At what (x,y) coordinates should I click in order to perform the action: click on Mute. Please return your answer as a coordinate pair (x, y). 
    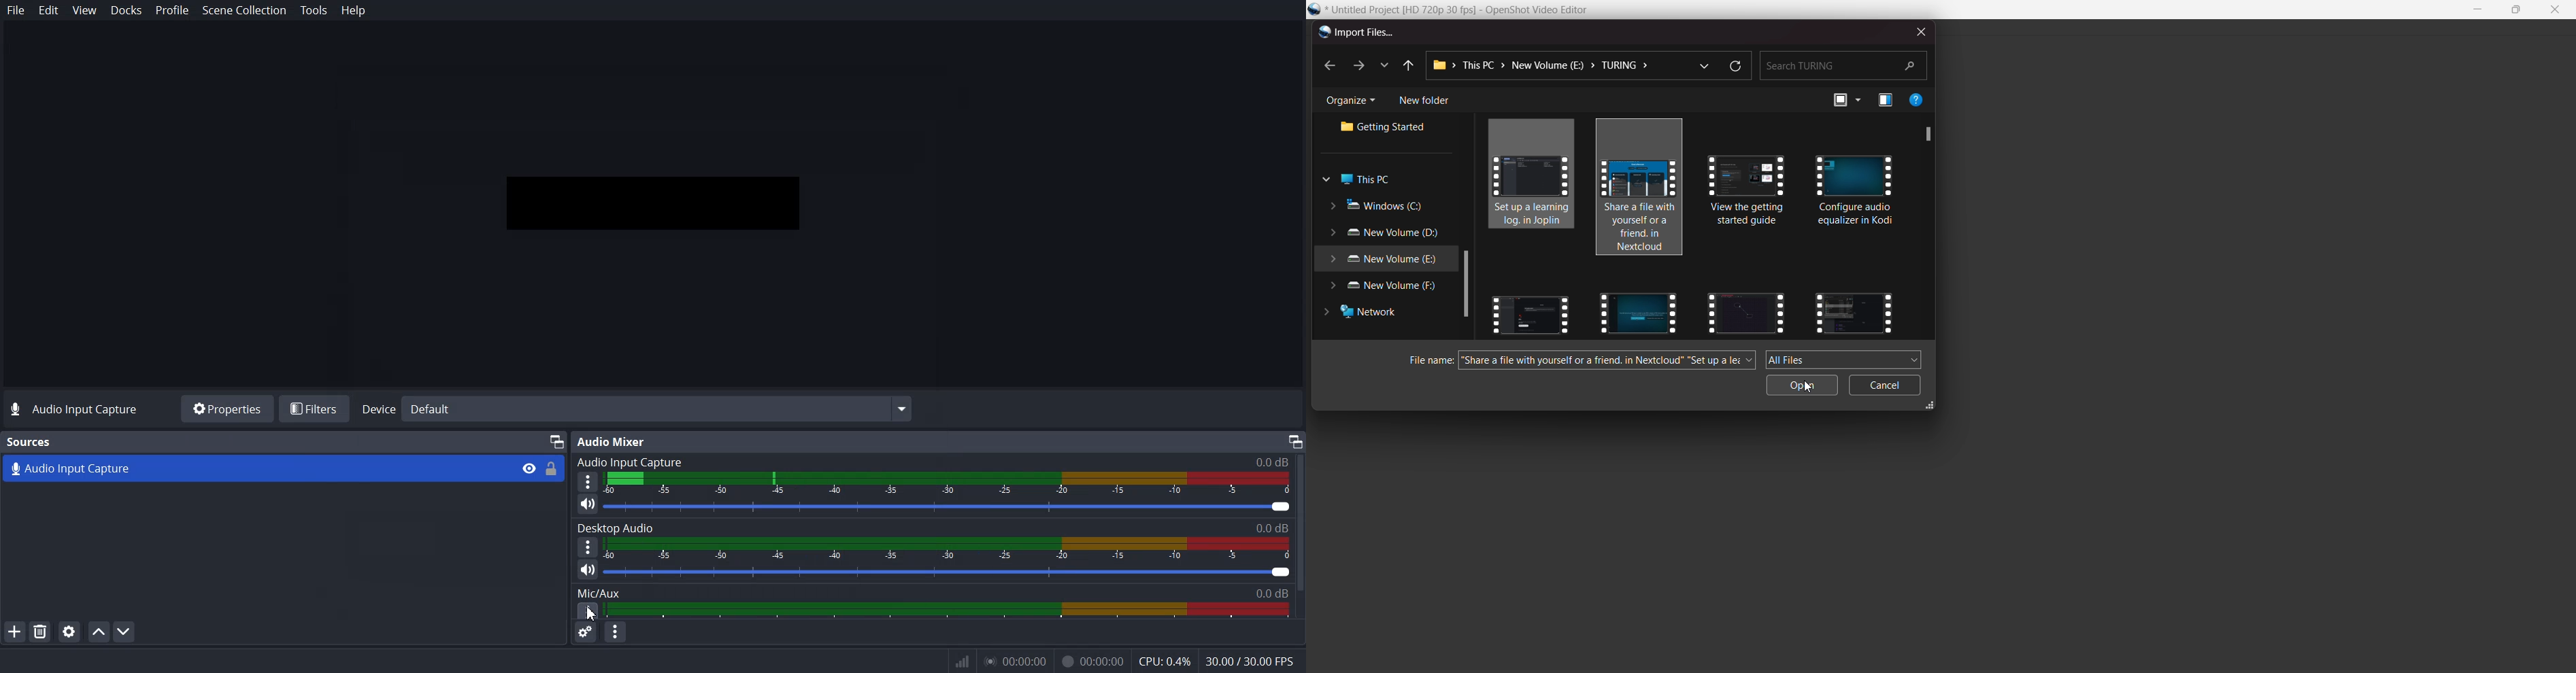
    Looking at the image, I should click on (588, 570).